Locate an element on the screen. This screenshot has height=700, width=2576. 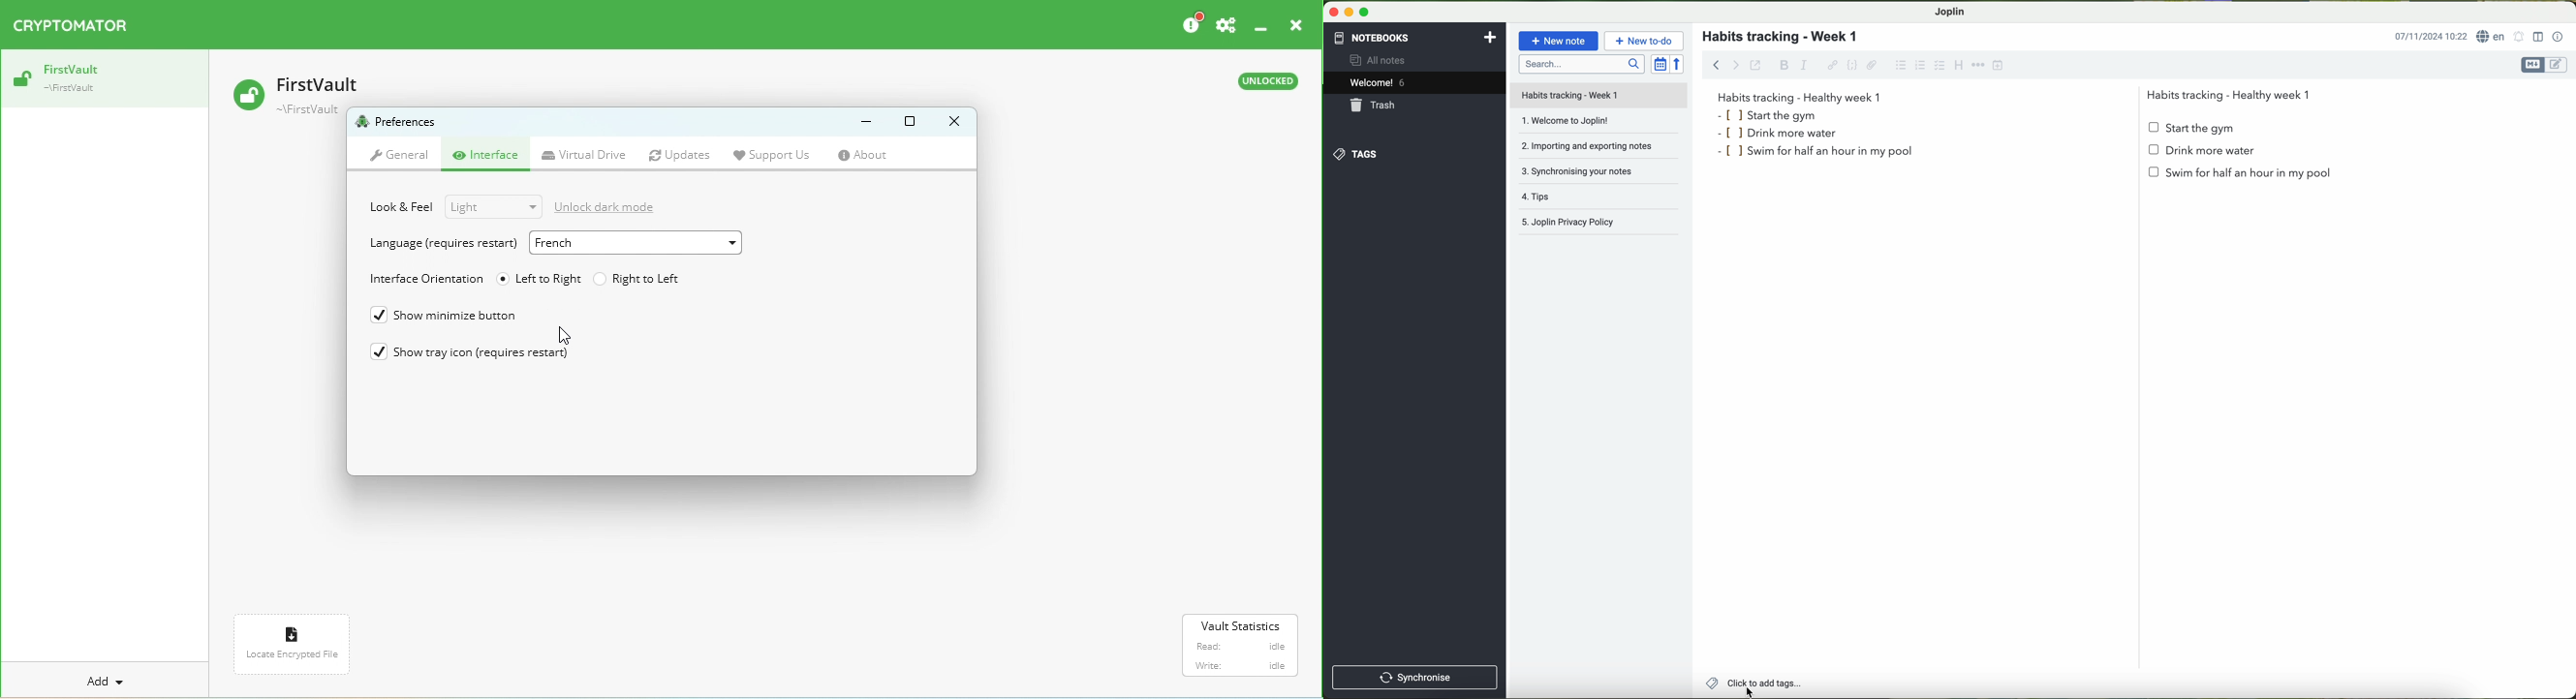
file title is located at coordinates (1599, 95).